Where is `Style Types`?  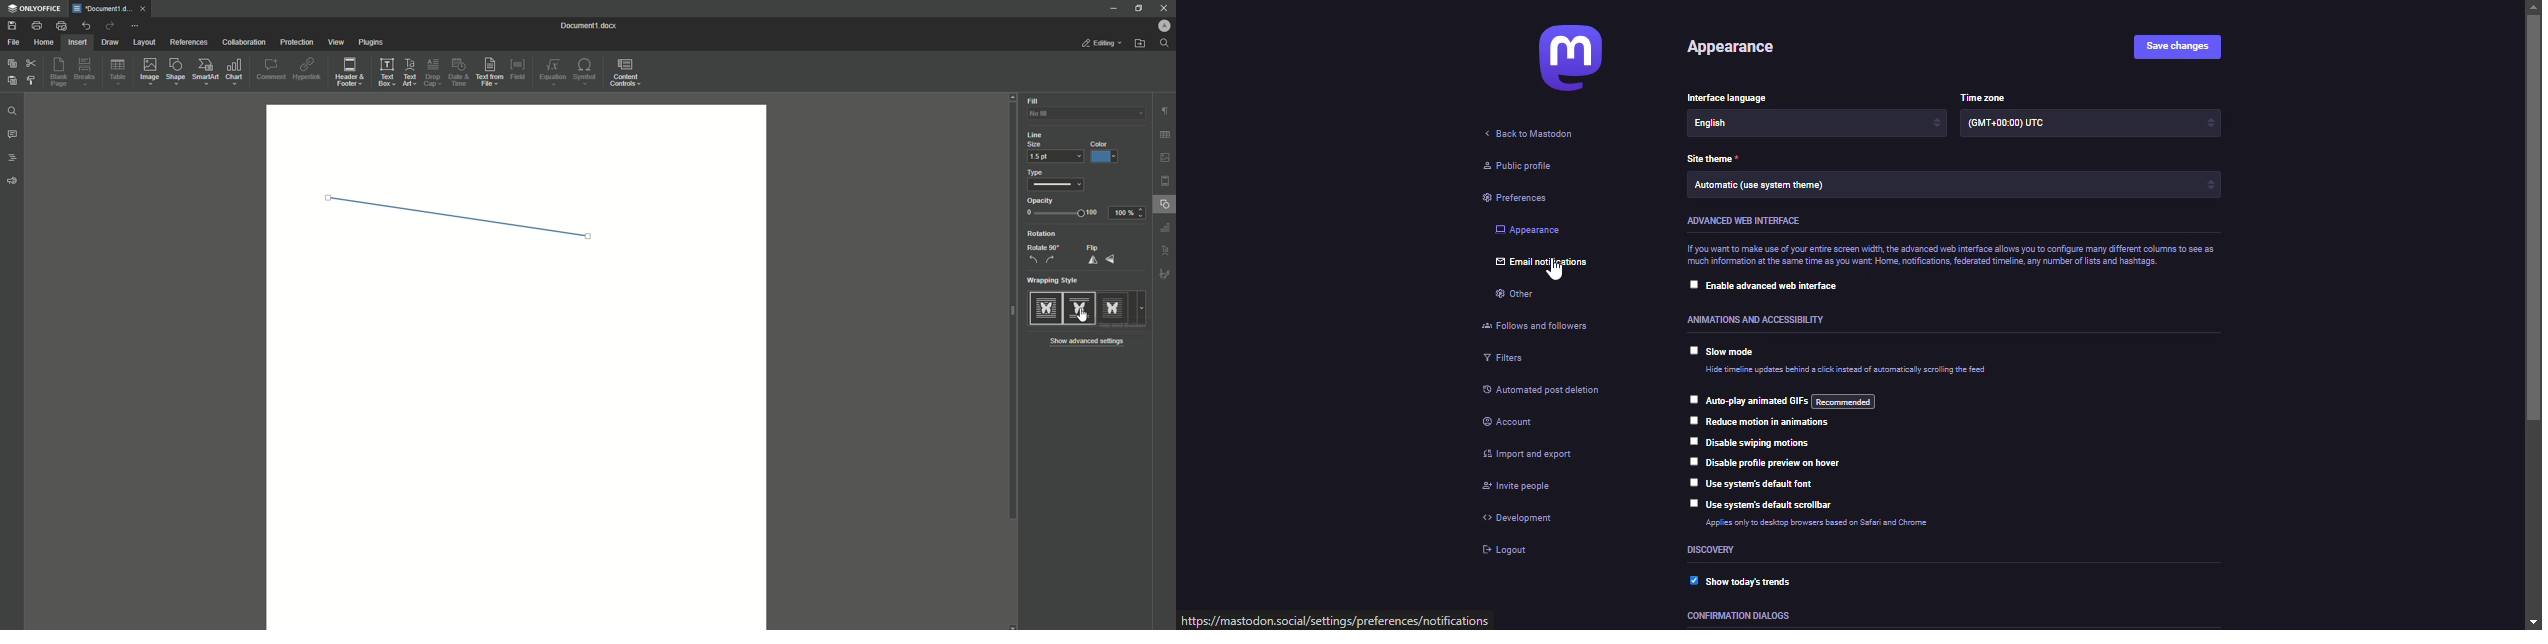 Style Types is located at coordinates (1089, 308).